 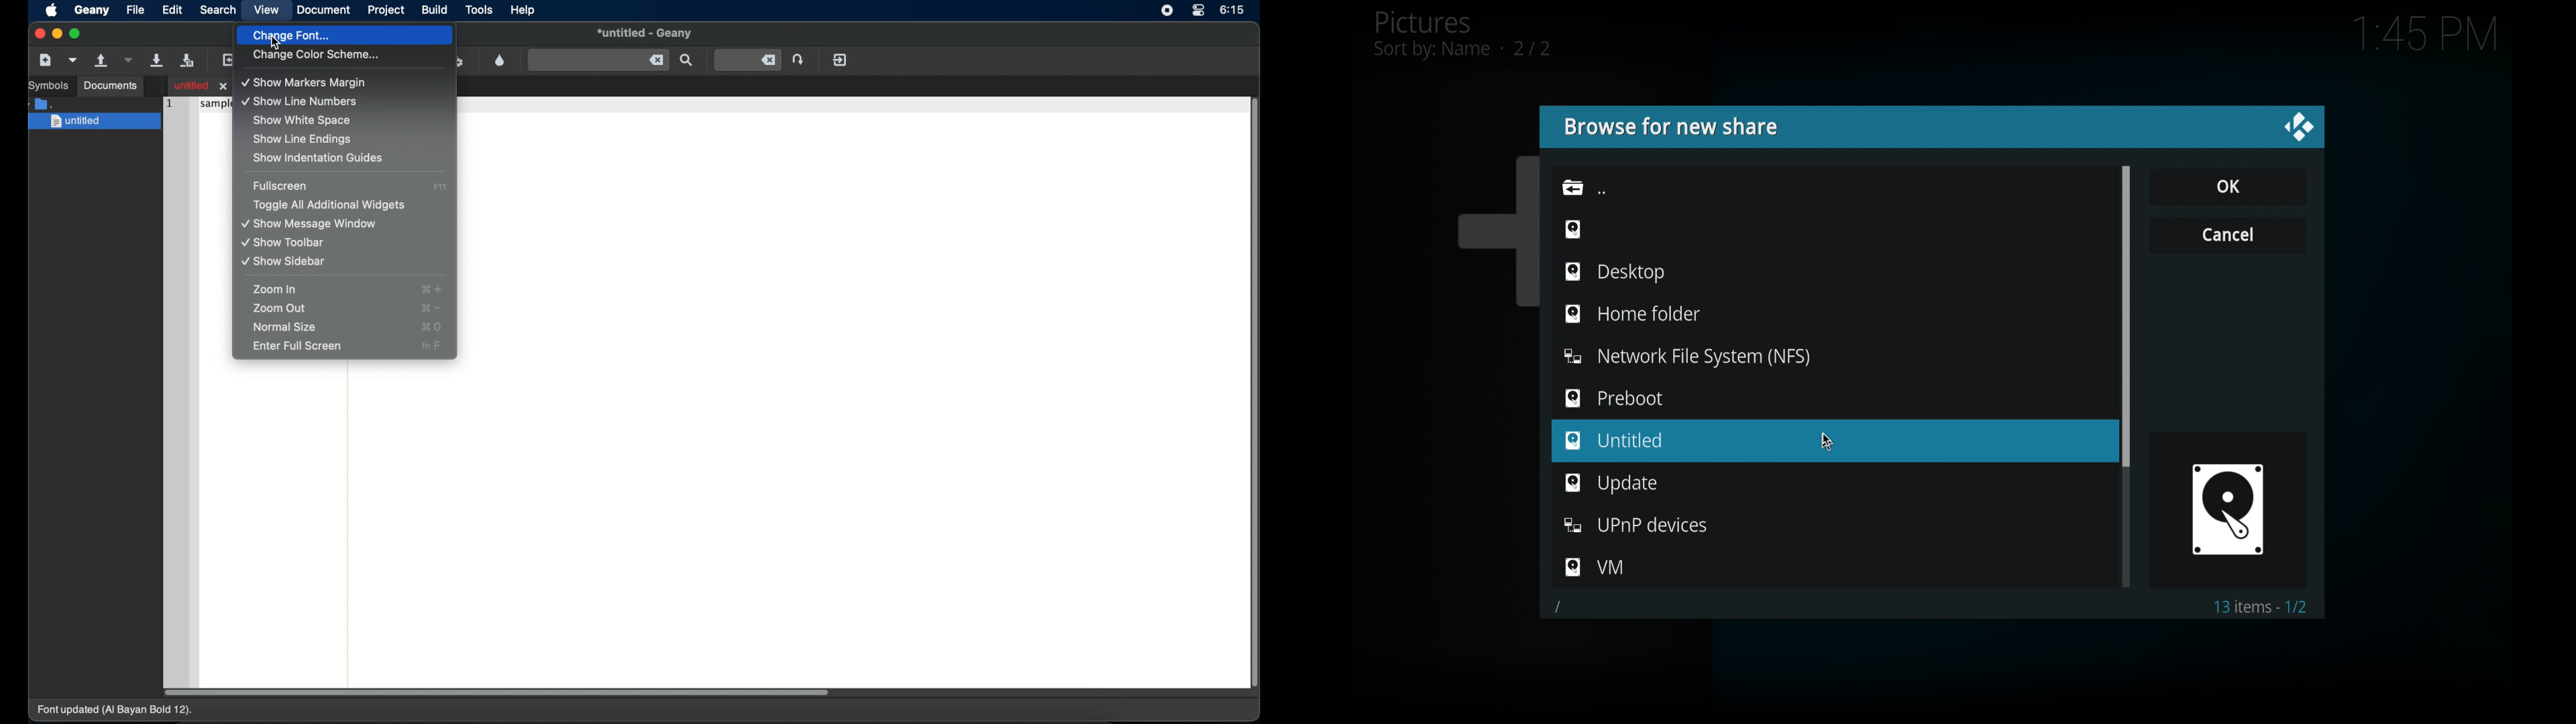 What do you see at coordinates (1633, 313) in the screenshot?
I see `home folder` at bounding box center [1633, 313].